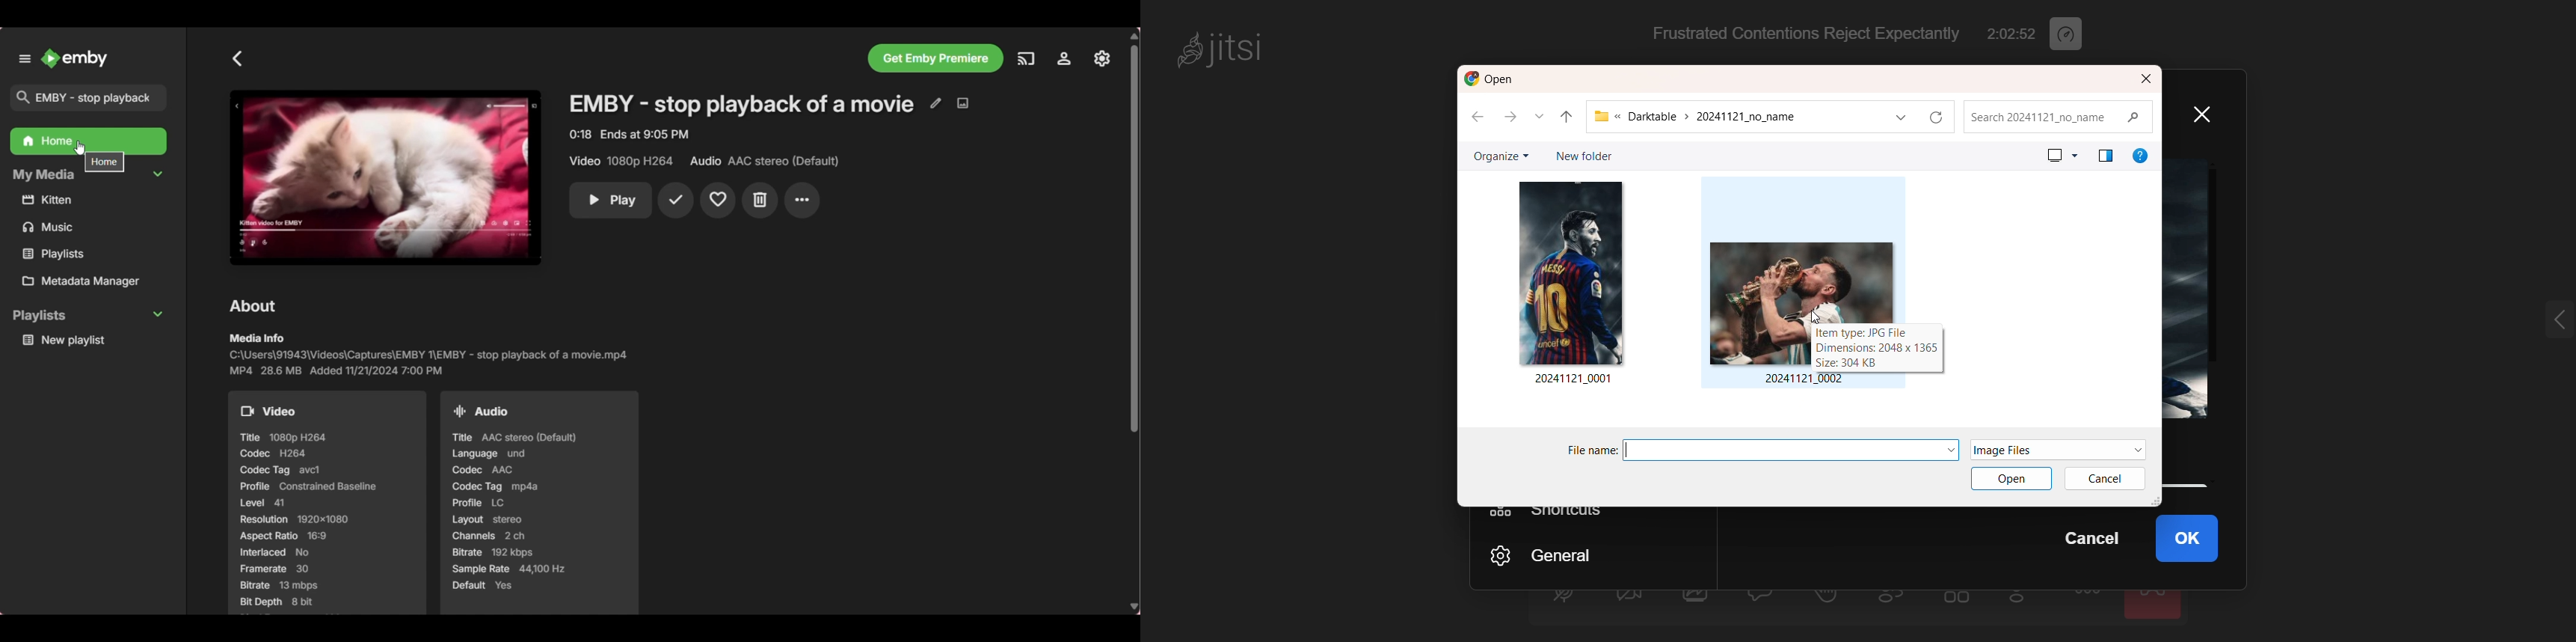 This screenshot has width=2576, height=644. What do you see at coordinates (1827, 601) in the screenshot?
I see `raise hand` at bounding box center [1827, 601].